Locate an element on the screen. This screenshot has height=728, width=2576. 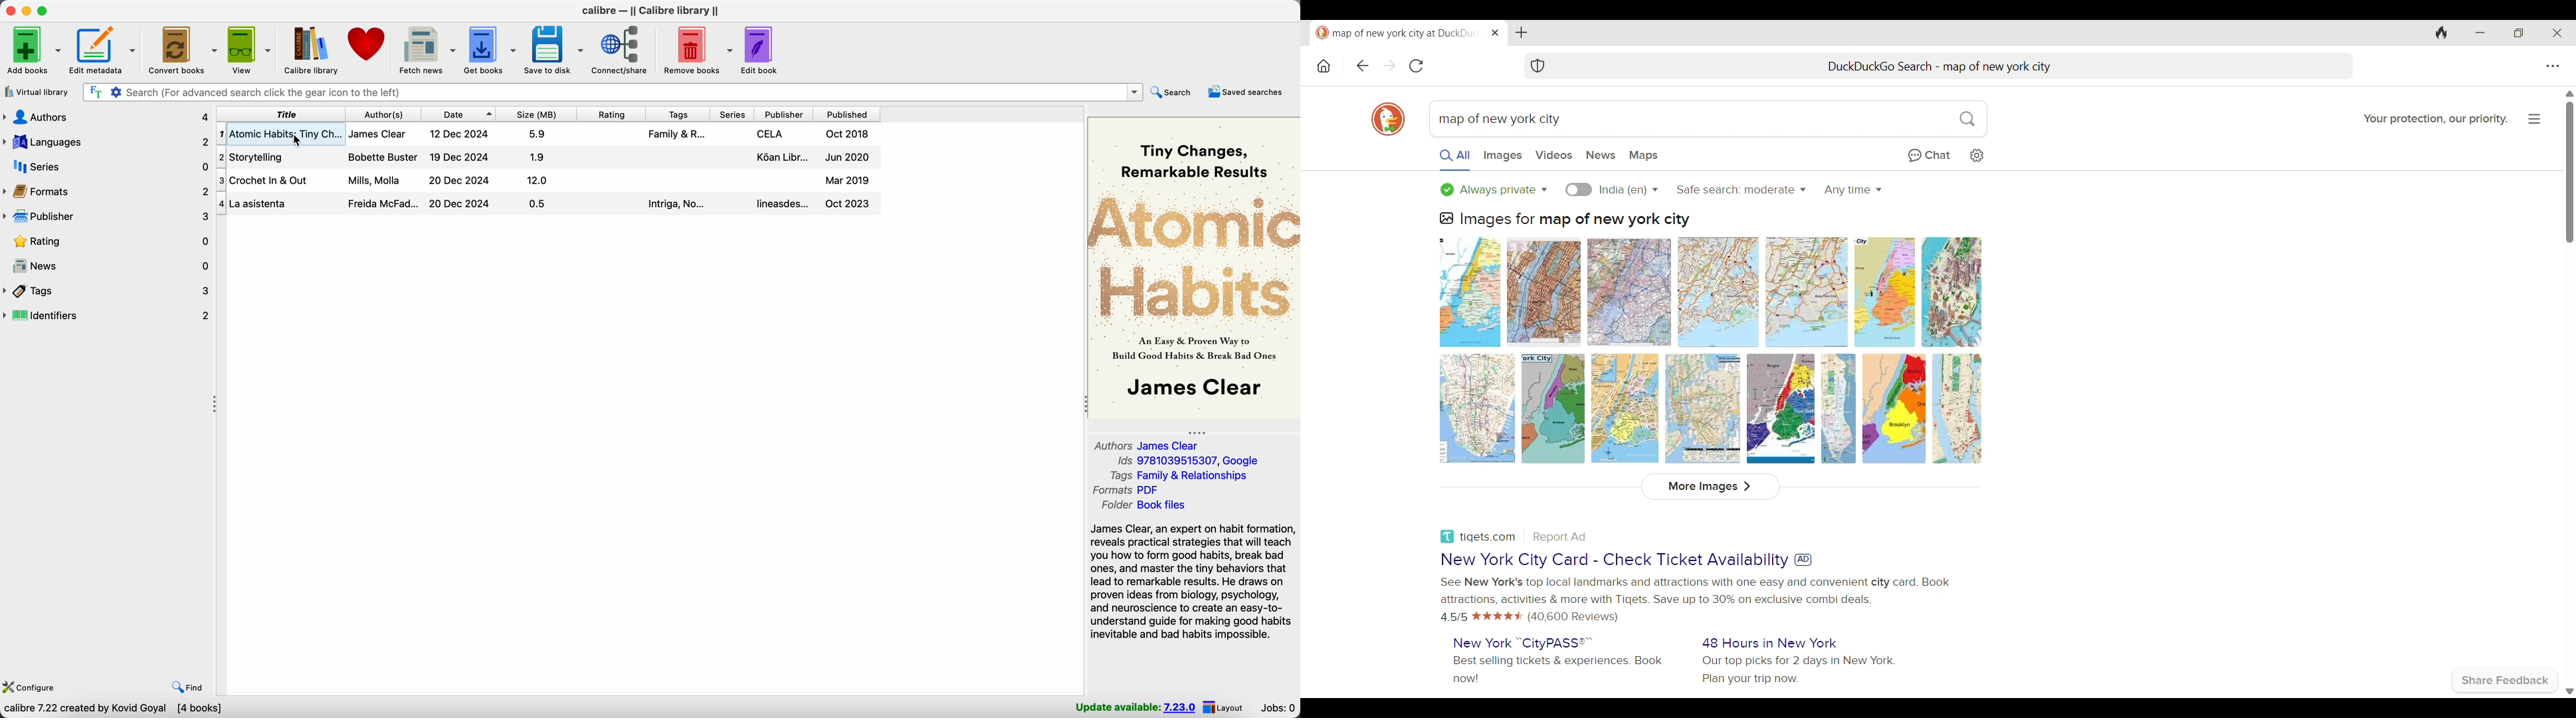
tags is located at coordinates (679, 113).